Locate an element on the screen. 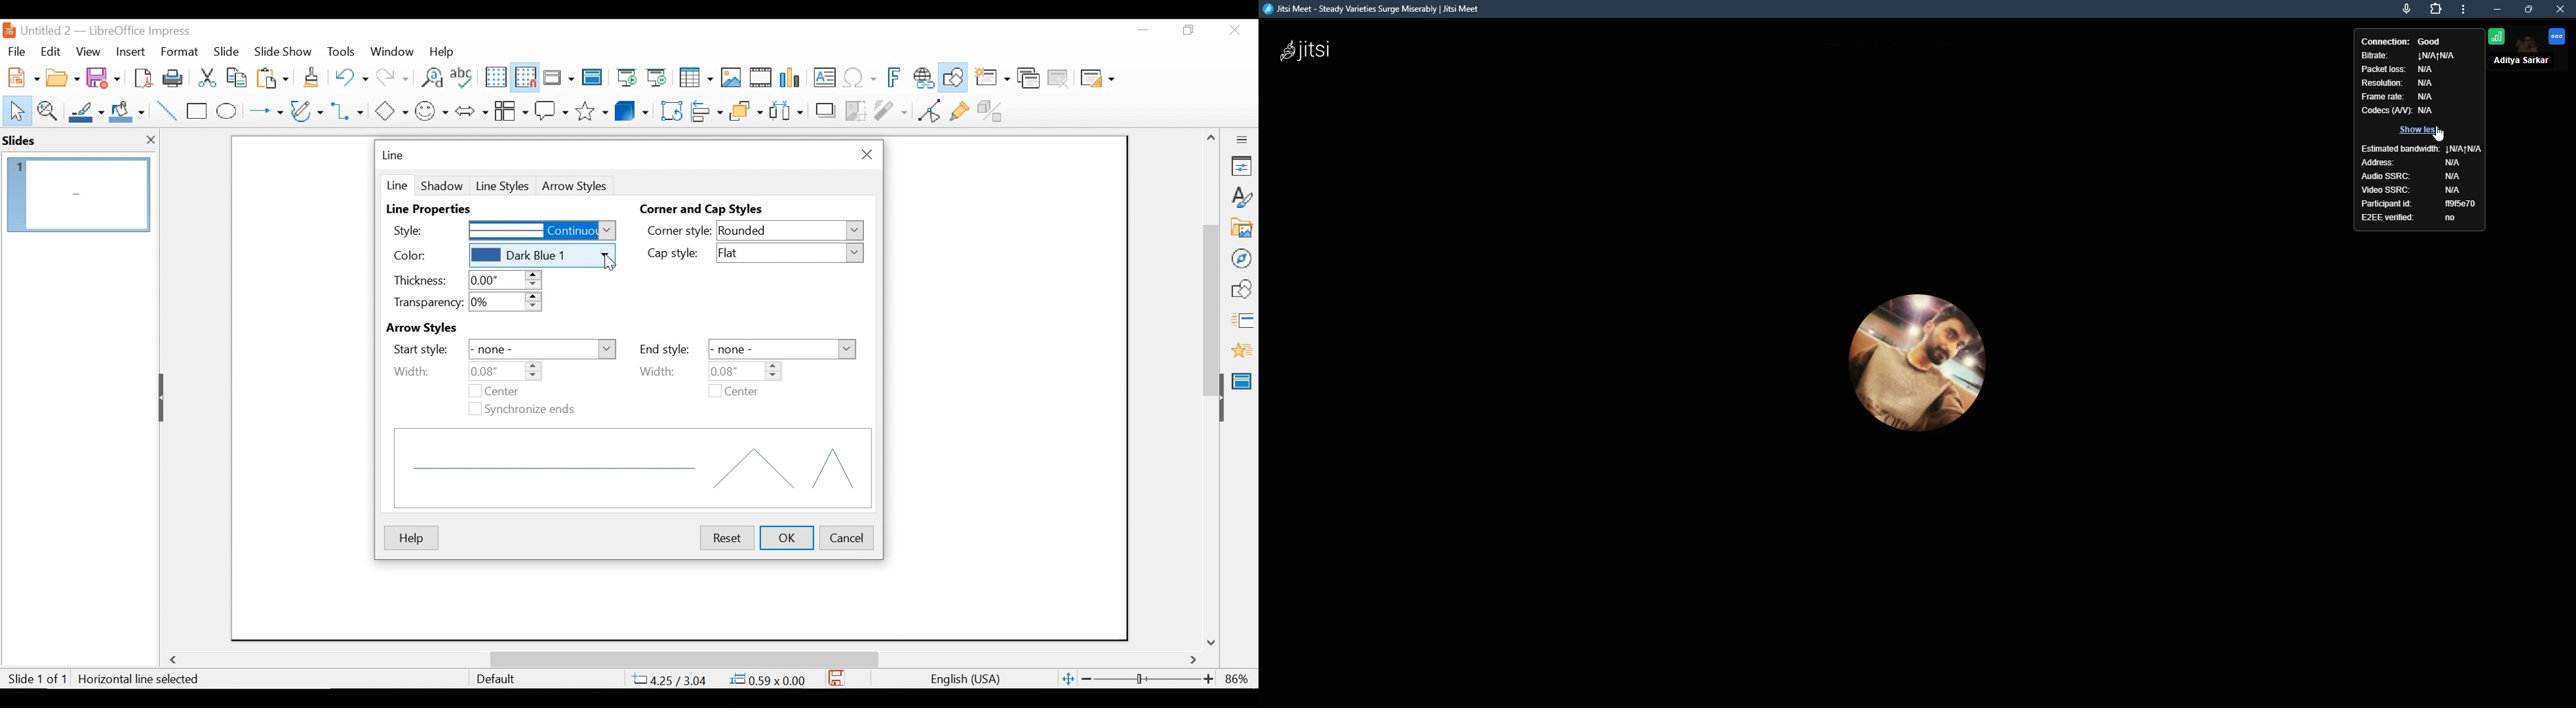 This screenshot has height=728, width=2576. Undo is located at coordinates (349, 76).